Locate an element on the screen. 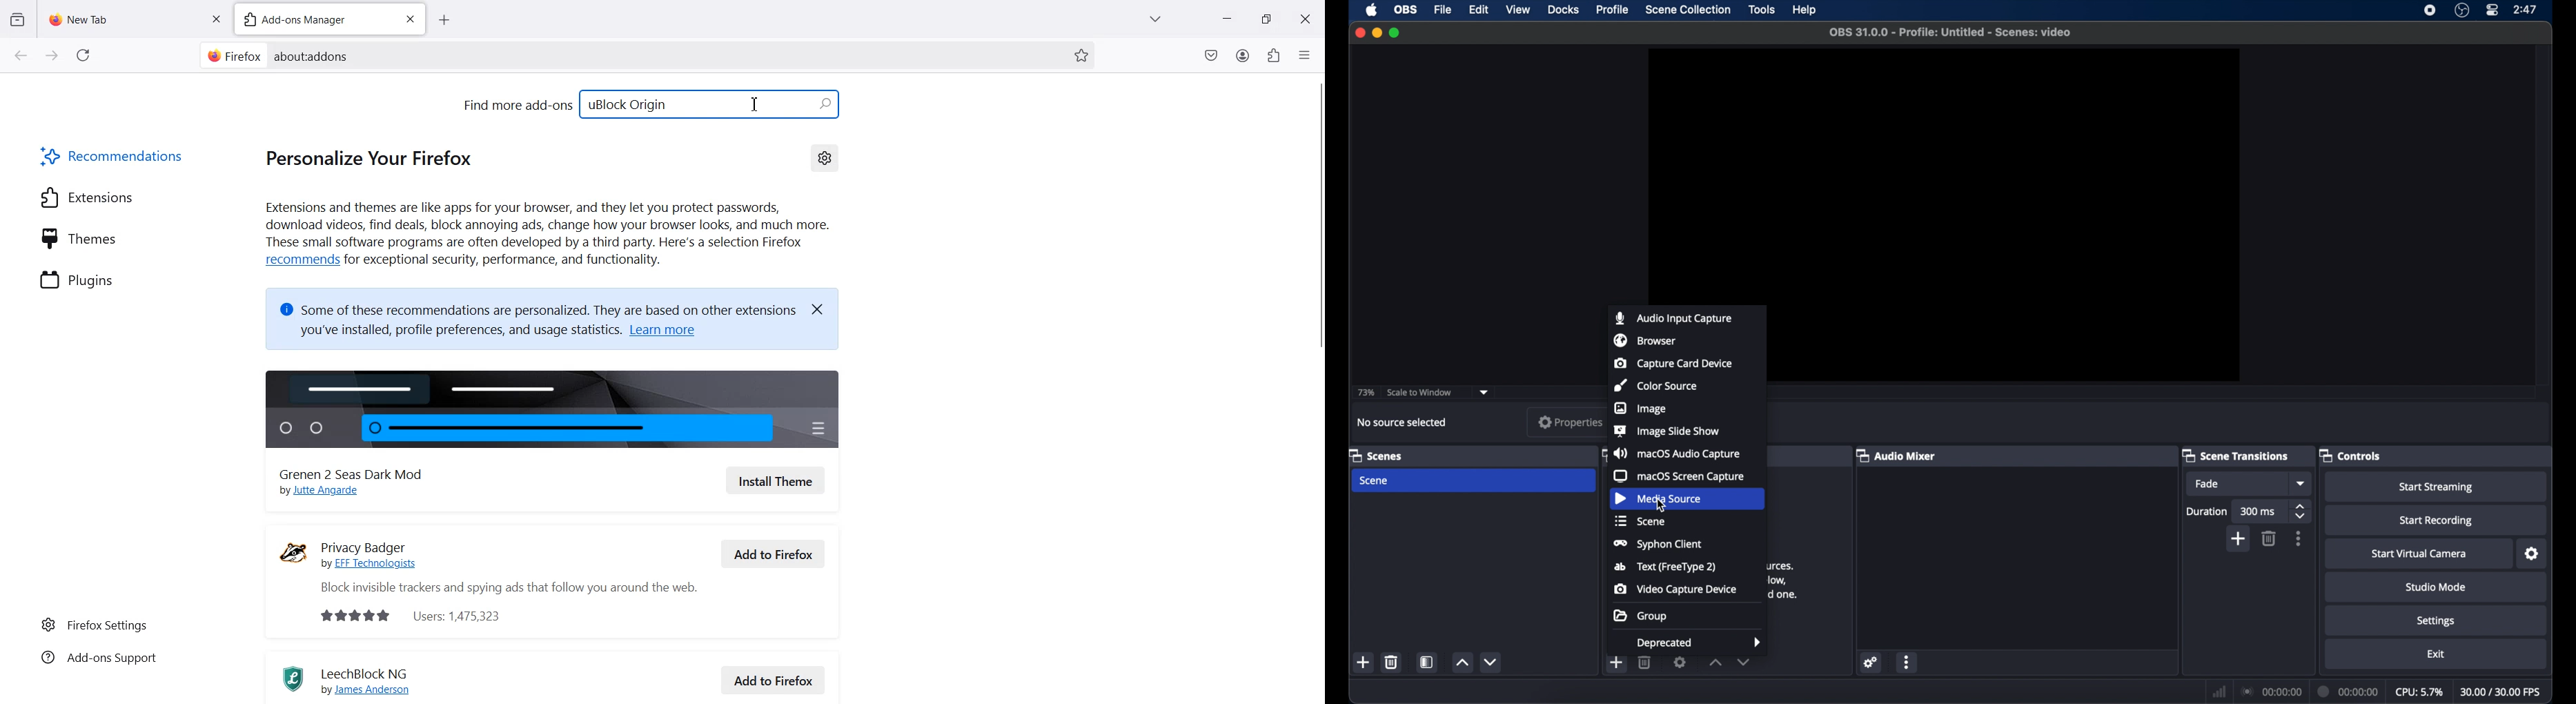  rating is located at coordinates (348, 616).